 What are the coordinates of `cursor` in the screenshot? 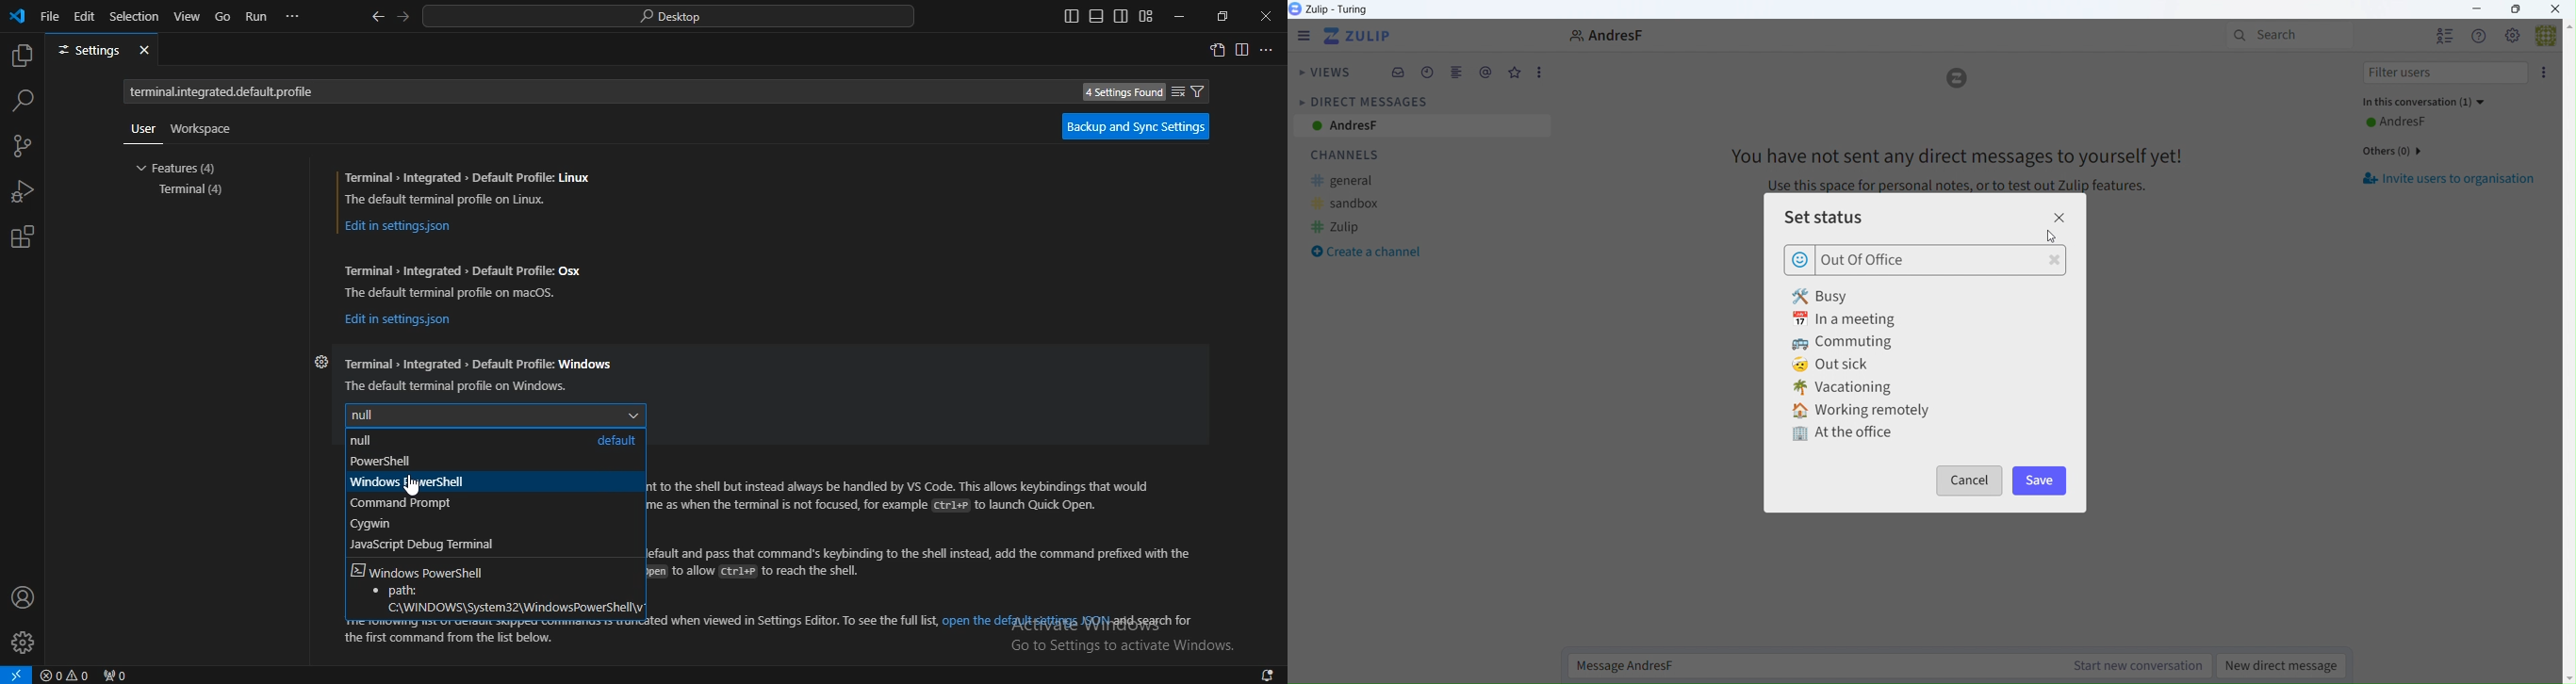 It's located at (411, 486).